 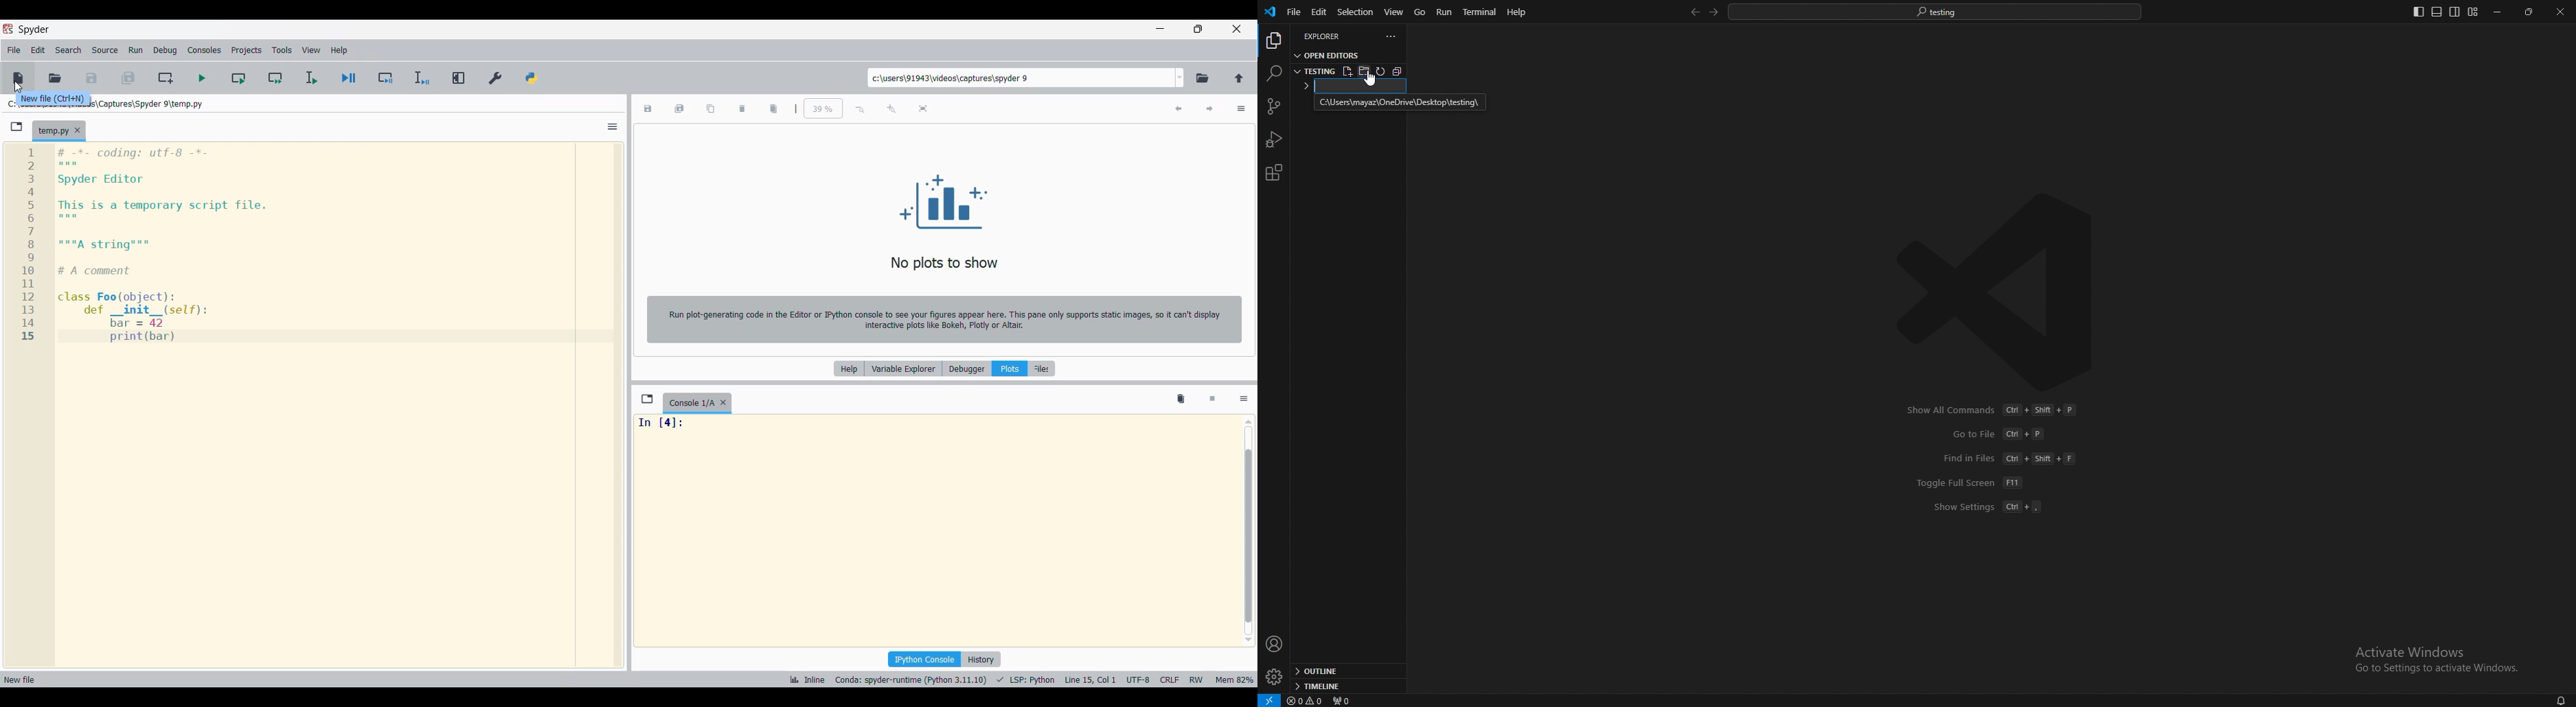 I want to click on Debugger, so click(x=967, y=369).